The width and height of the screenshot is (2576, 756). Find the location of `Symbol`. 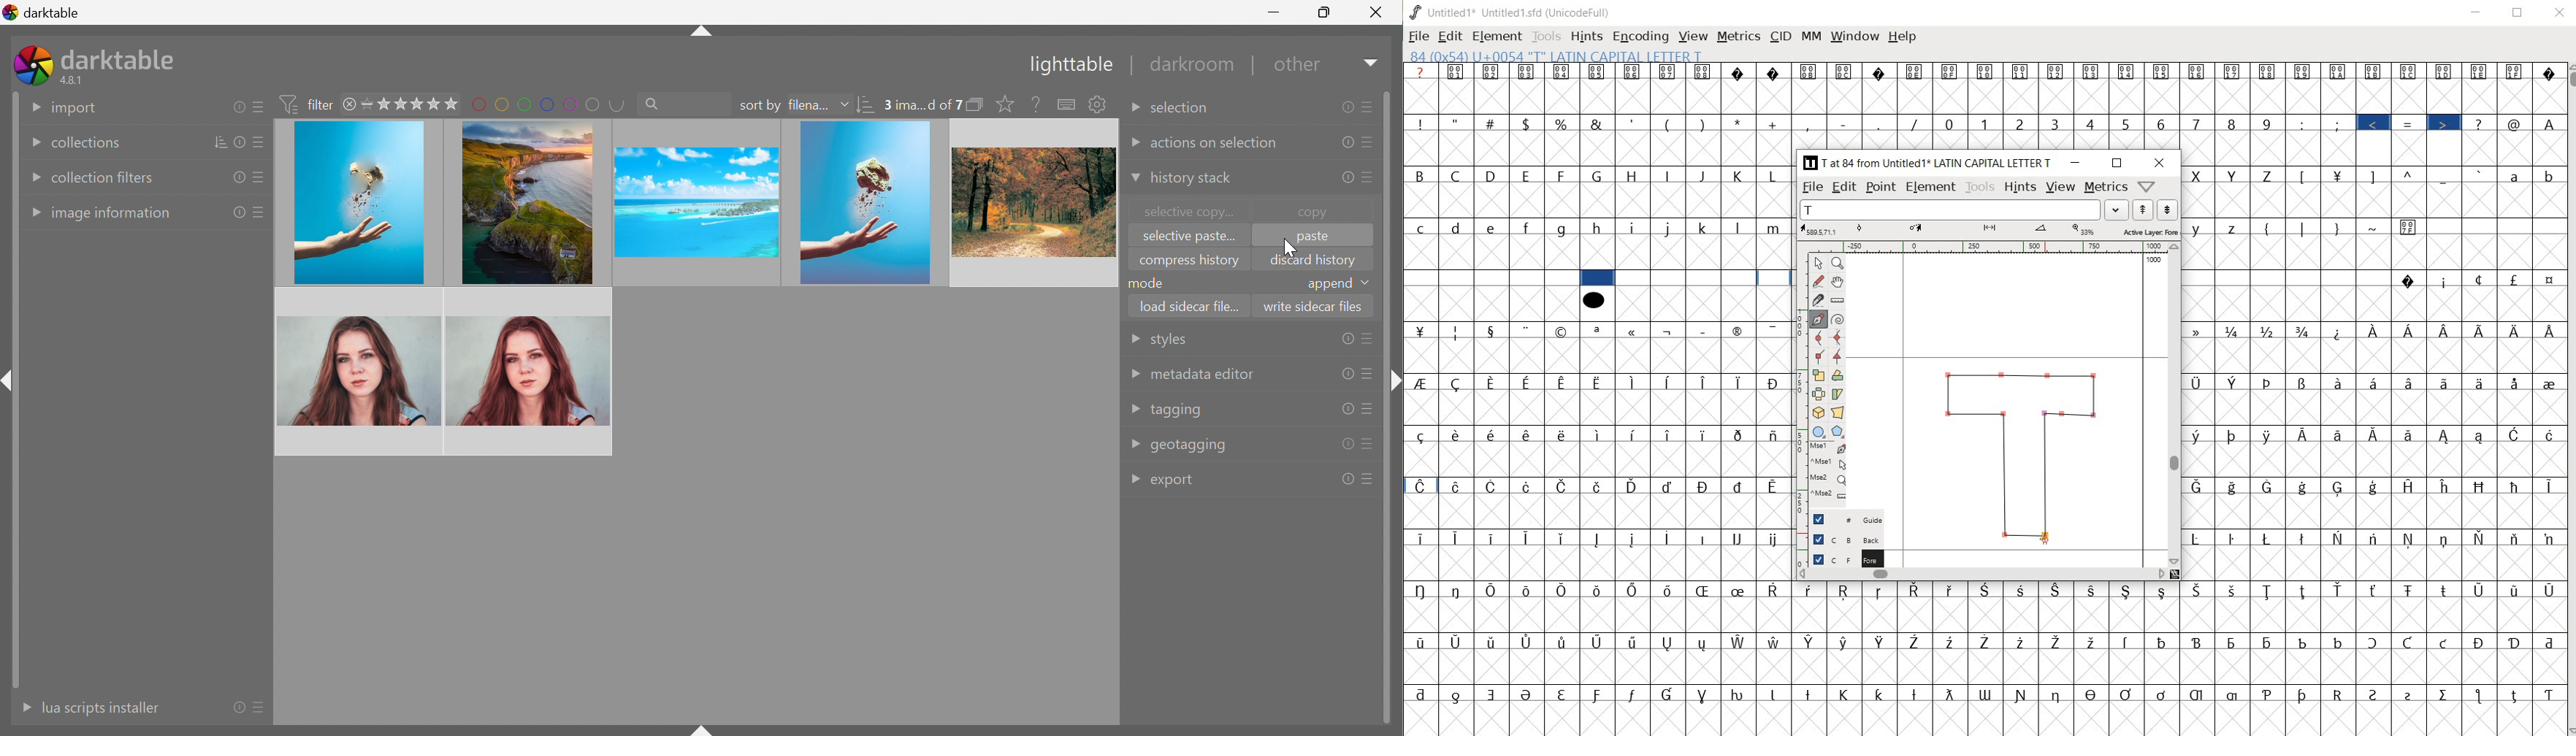

Symbol is located at coordinates (1564, 382).